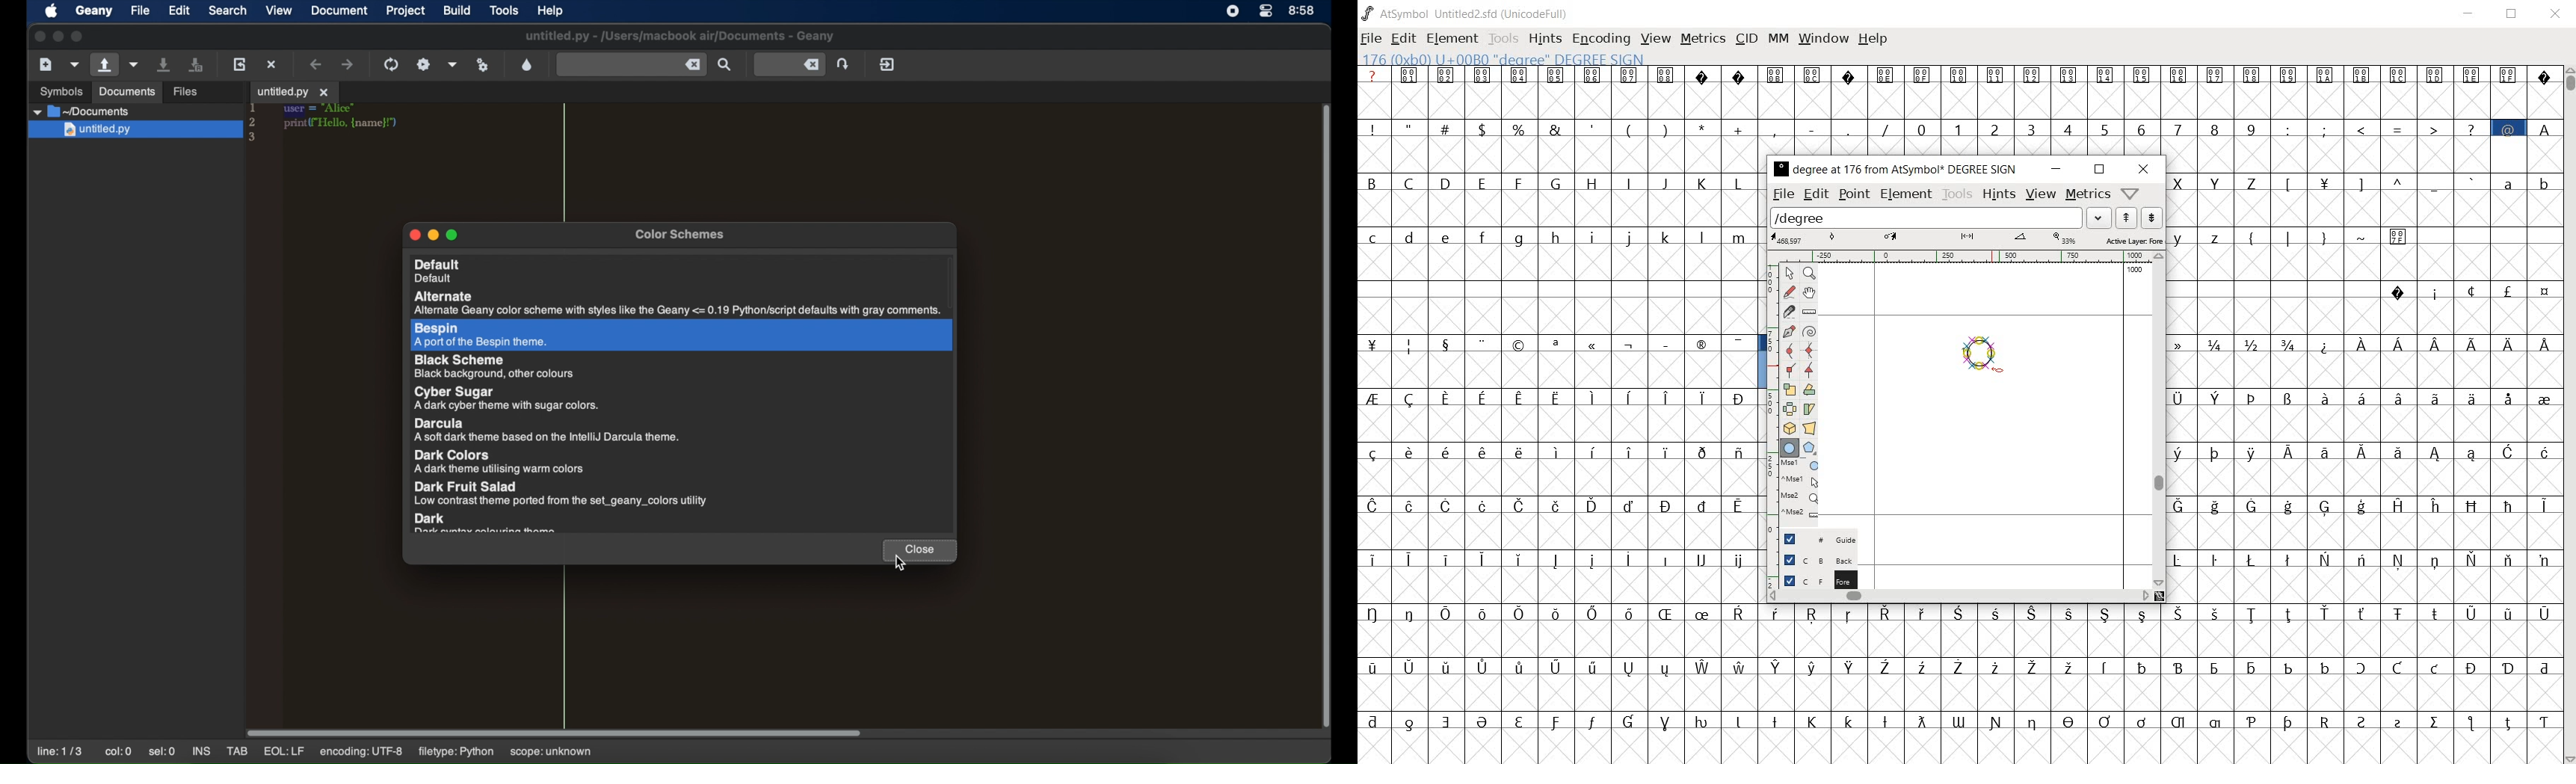 This screenshot has height=784, width=2576. What do you see at coordinates (528, 64) in the screenshot?
I see `open color chooser dialog` at bounding box center [528, 64].